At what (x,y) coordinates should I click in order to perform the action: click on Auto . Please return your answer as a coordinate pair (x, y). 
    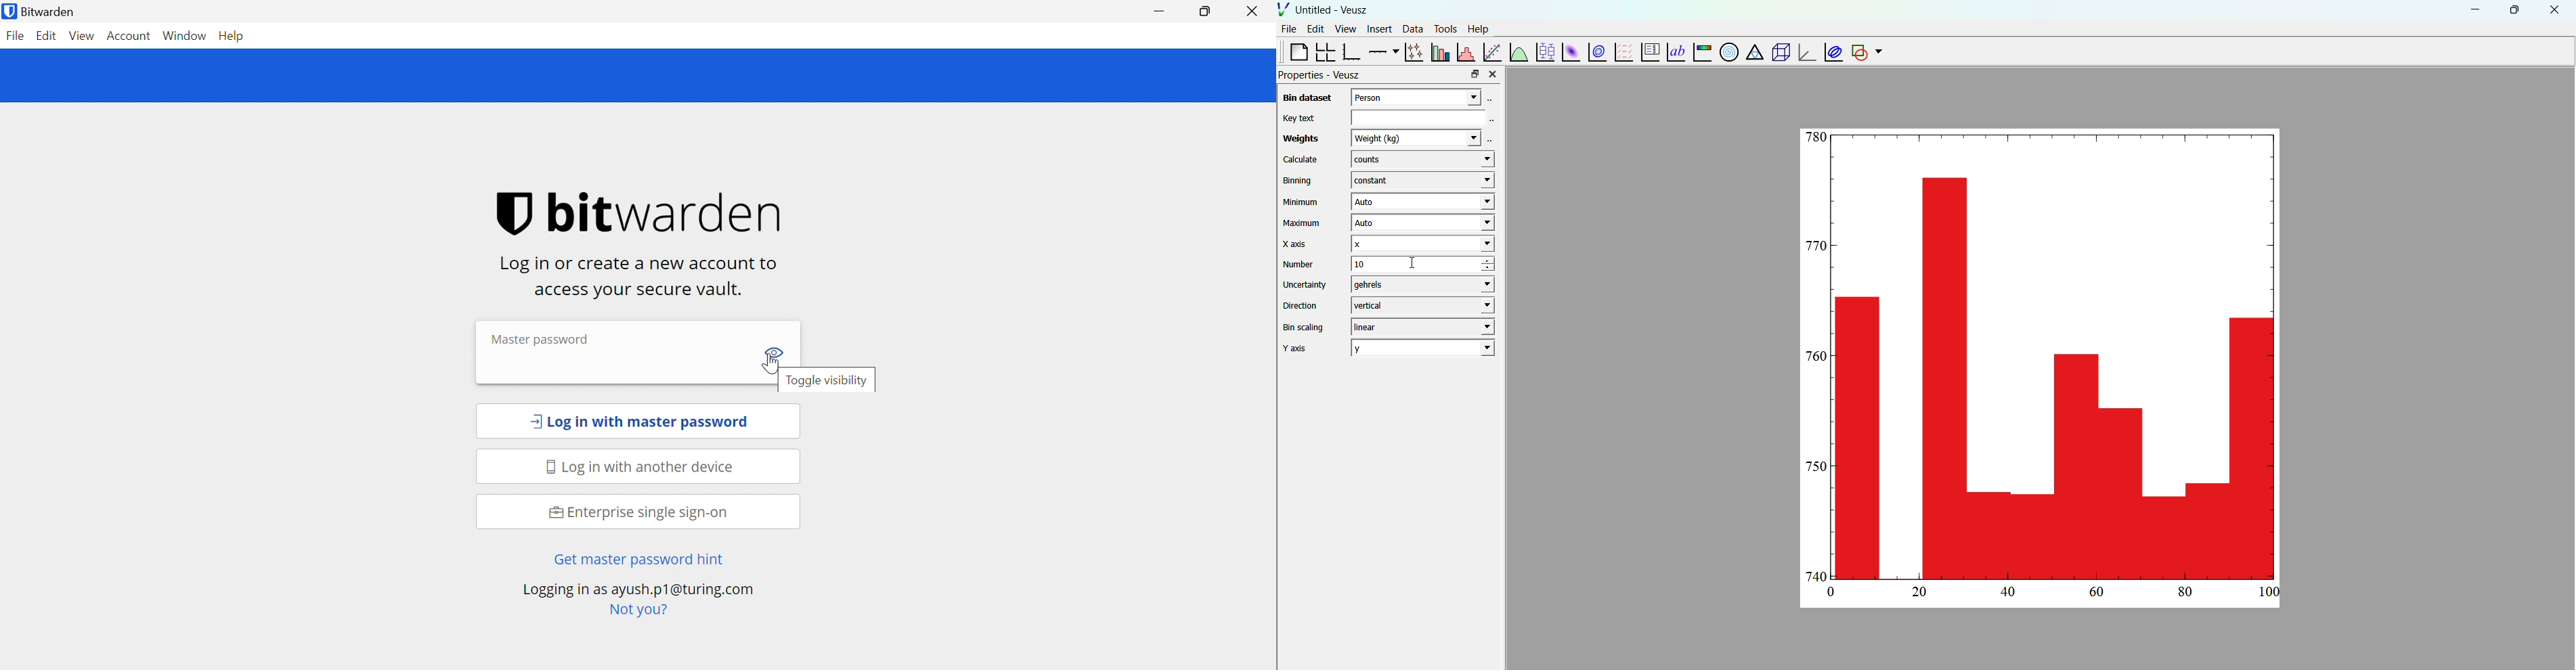
    Looking at the image, I should click on (1420, 224).